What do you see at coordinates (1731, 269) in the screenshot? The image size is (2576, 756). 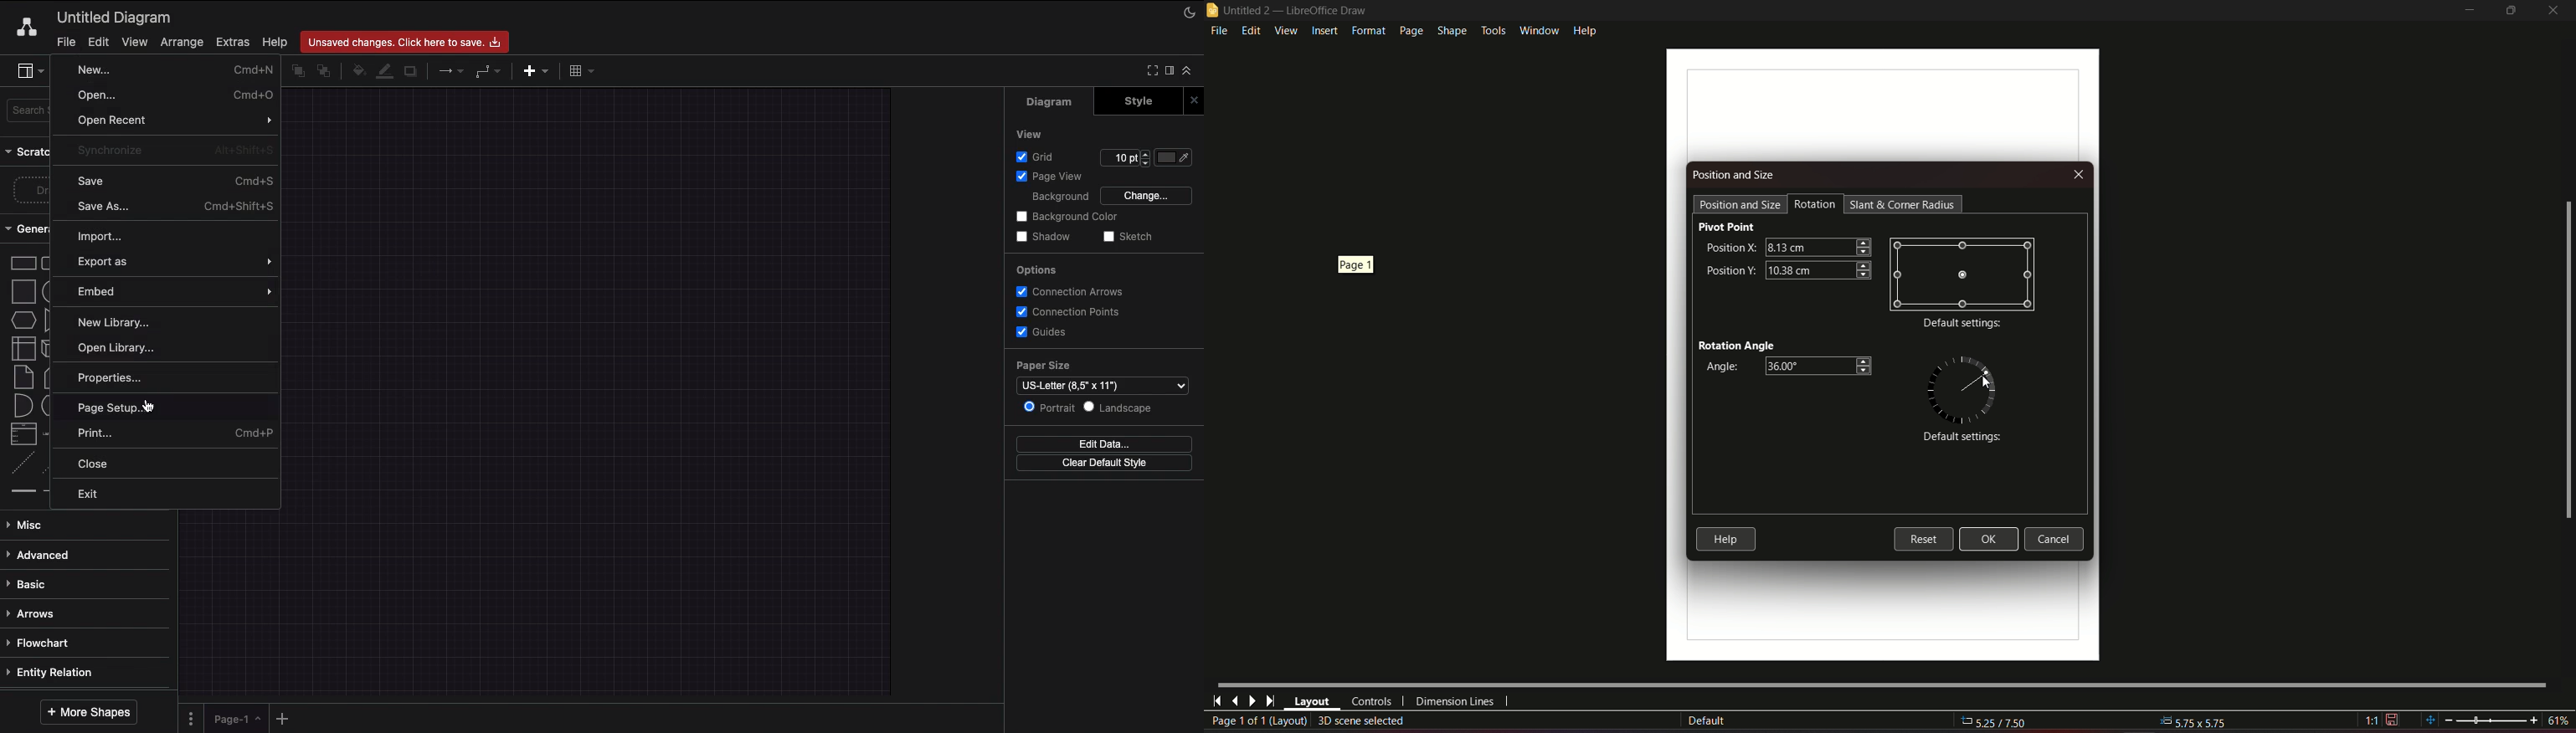 I see `Position Y` at bounding box center [1731, 269].